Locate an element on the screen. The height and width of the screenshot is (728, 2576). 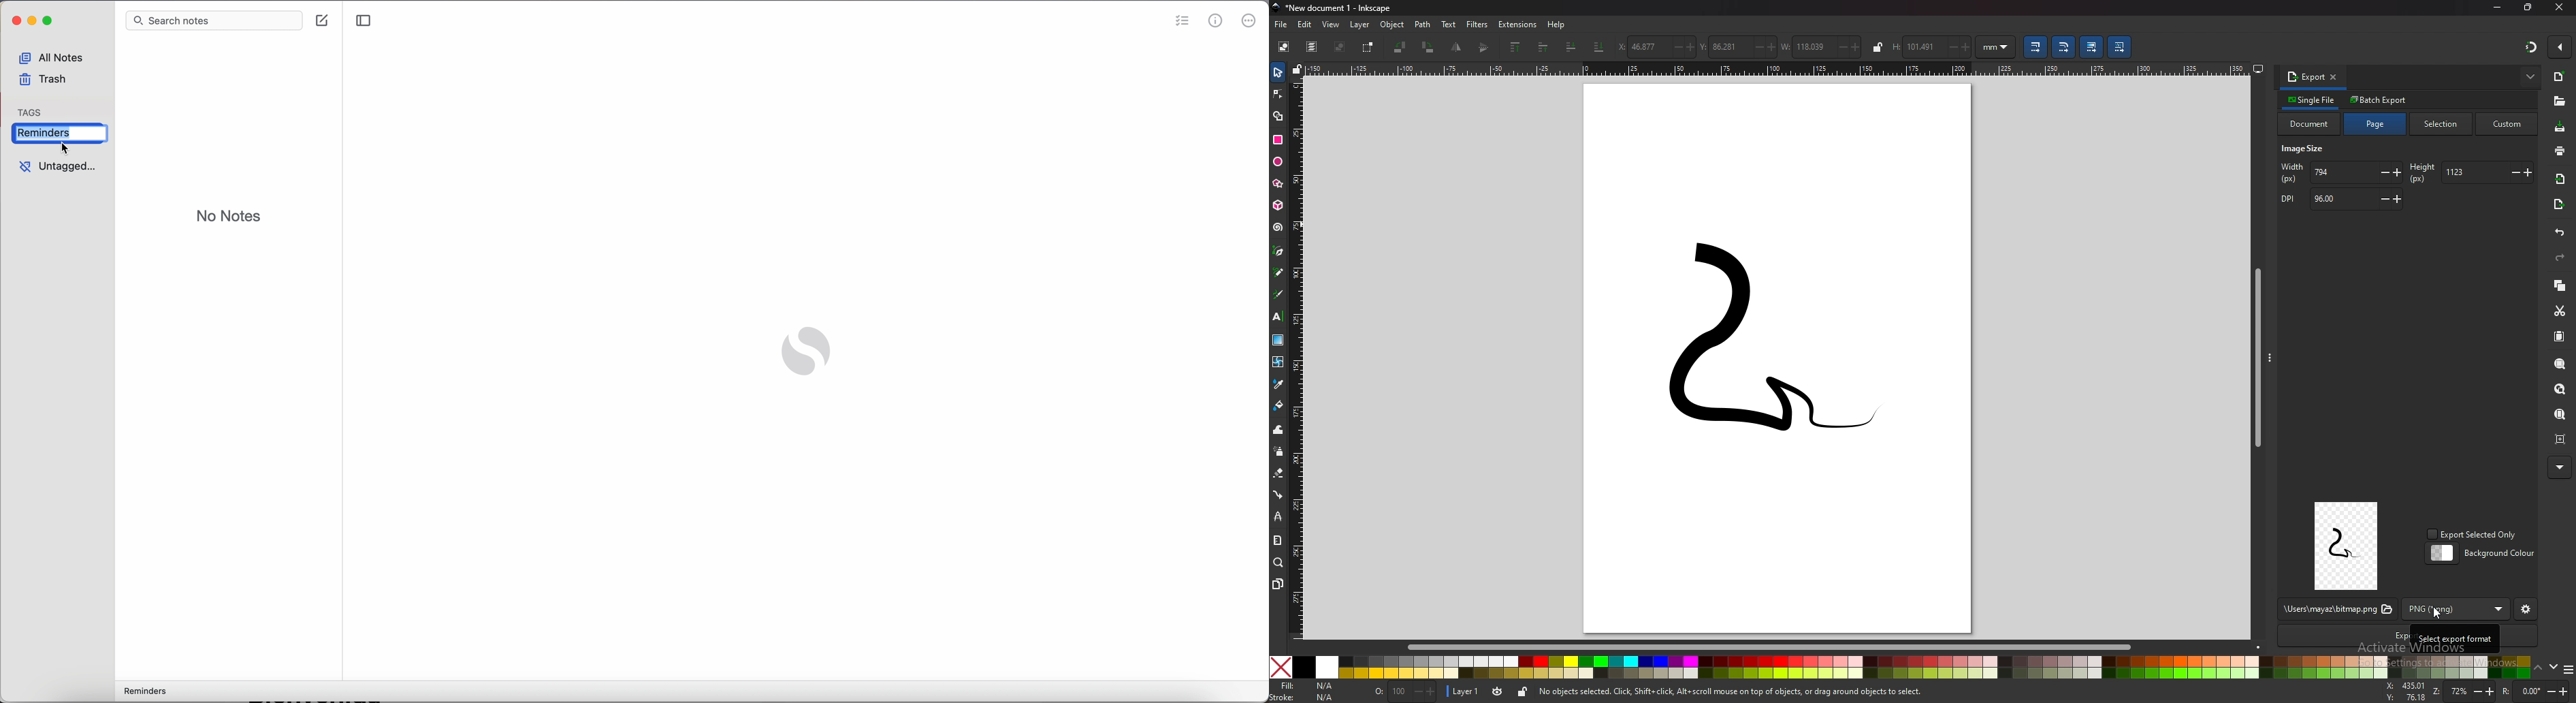
print is located at coordinates (2559, 150).